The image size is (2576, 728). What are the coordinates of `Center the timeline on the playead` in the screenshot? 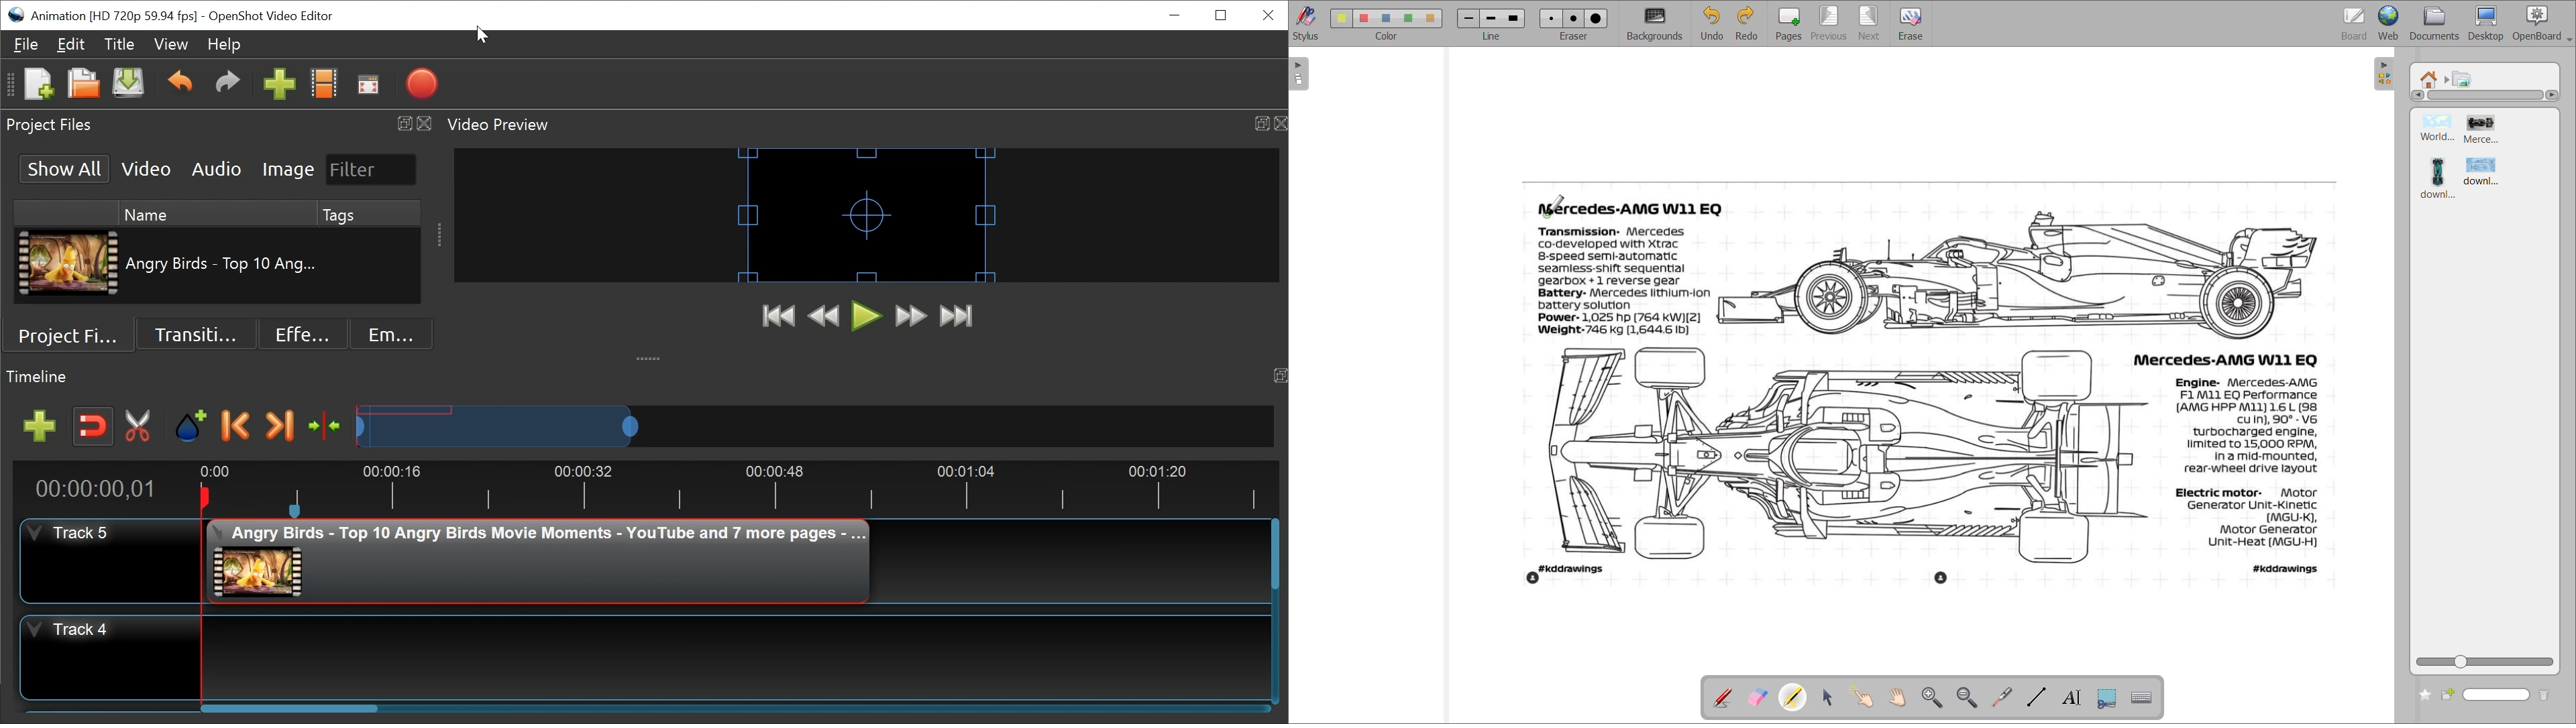 It's located at (327, 427).